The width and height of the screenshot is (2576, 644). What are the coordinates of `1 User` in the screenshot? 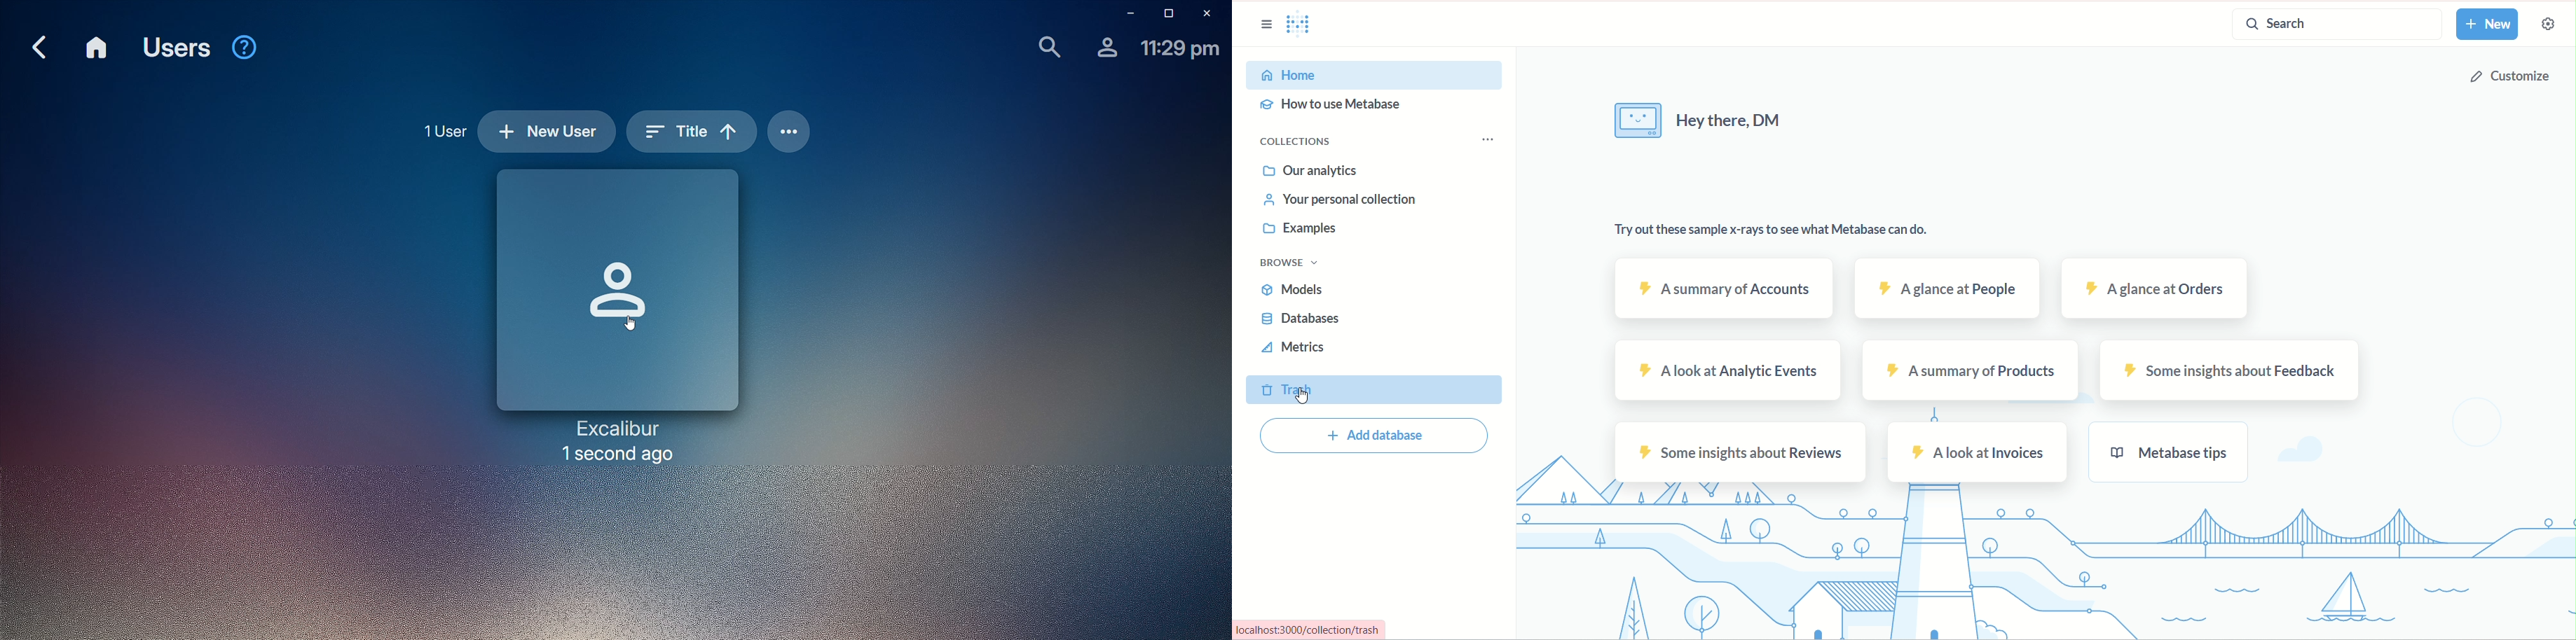 It's located at (442, 132).